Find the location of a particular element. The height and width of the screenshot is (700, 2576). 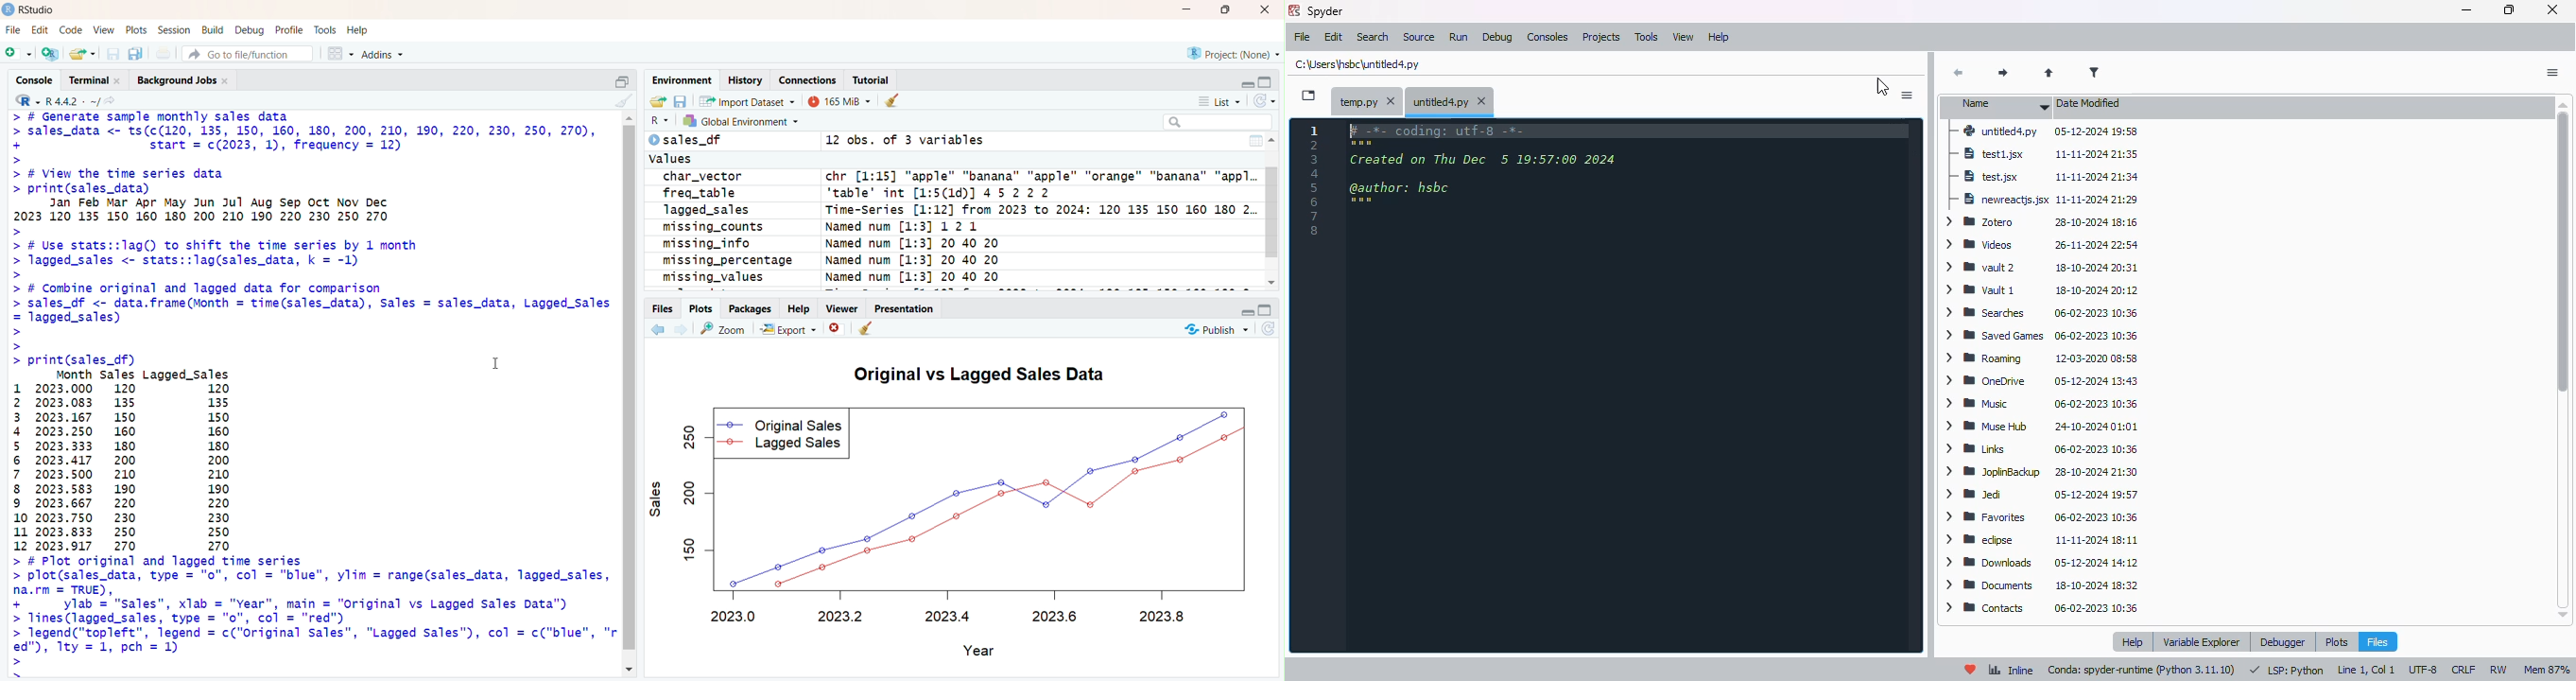

Jedi is located at coordinates (2043, 543).